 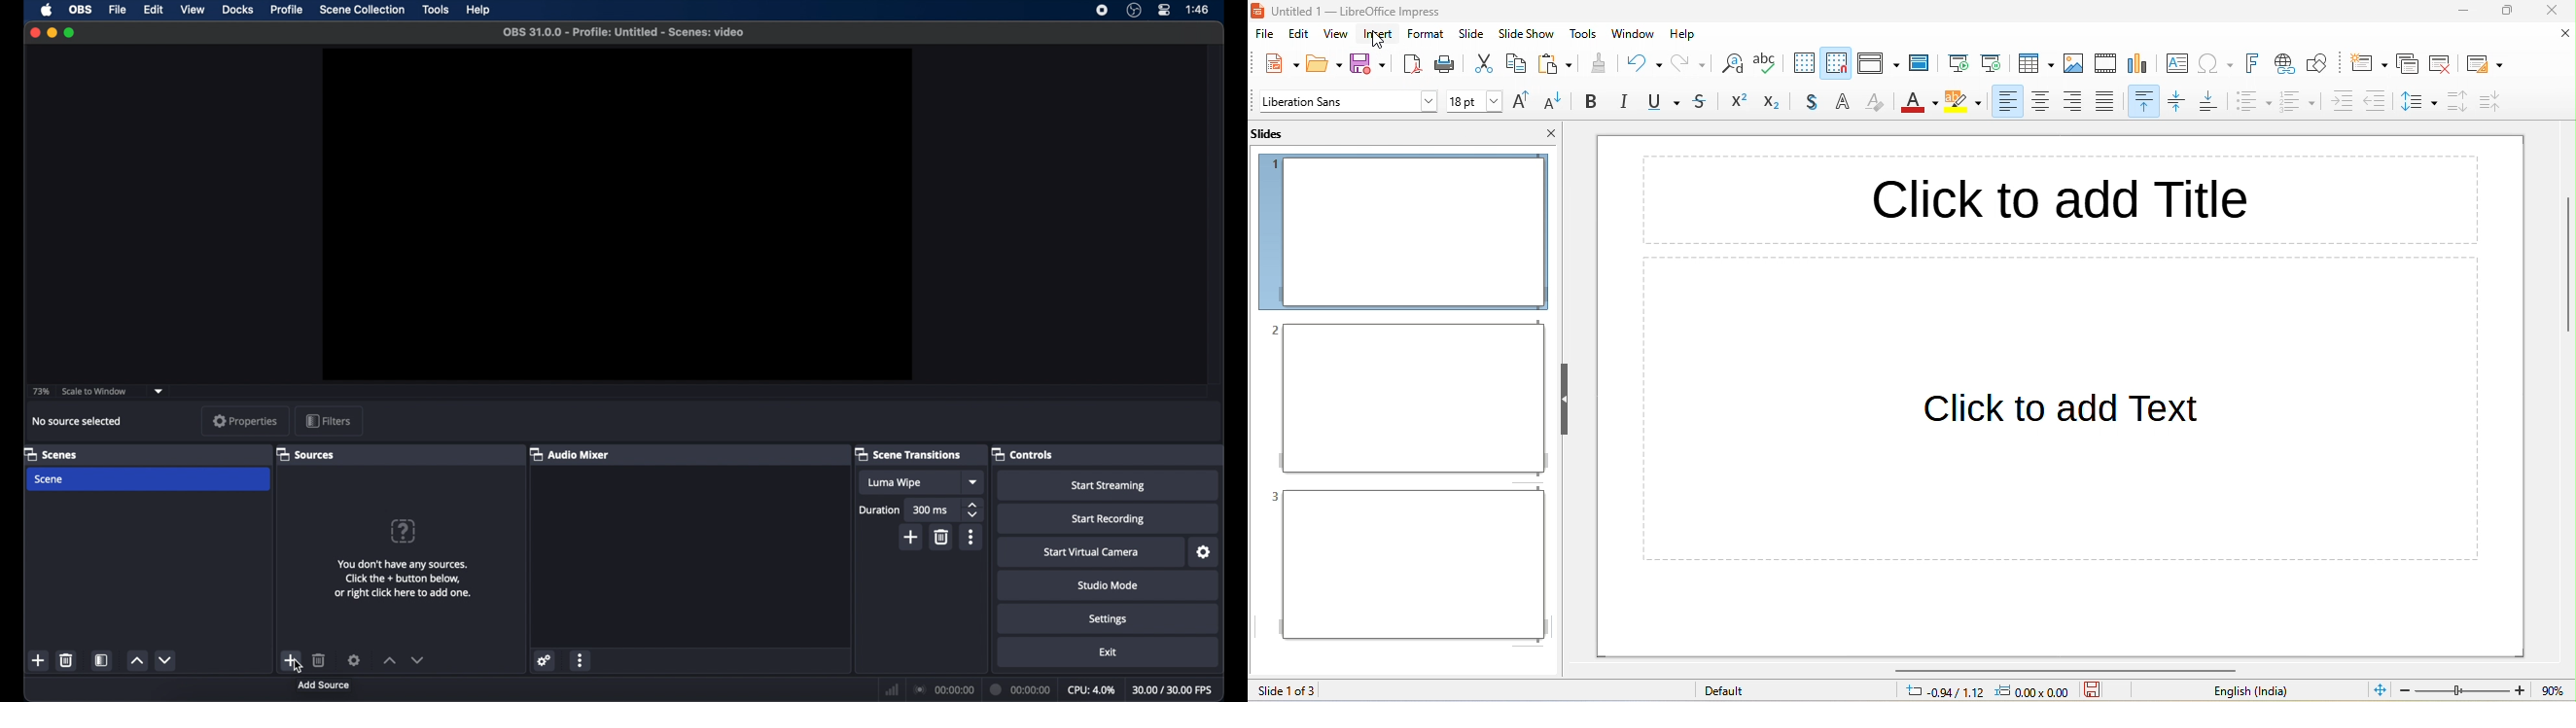 I want to click on settings, so click(x=354, y=660).